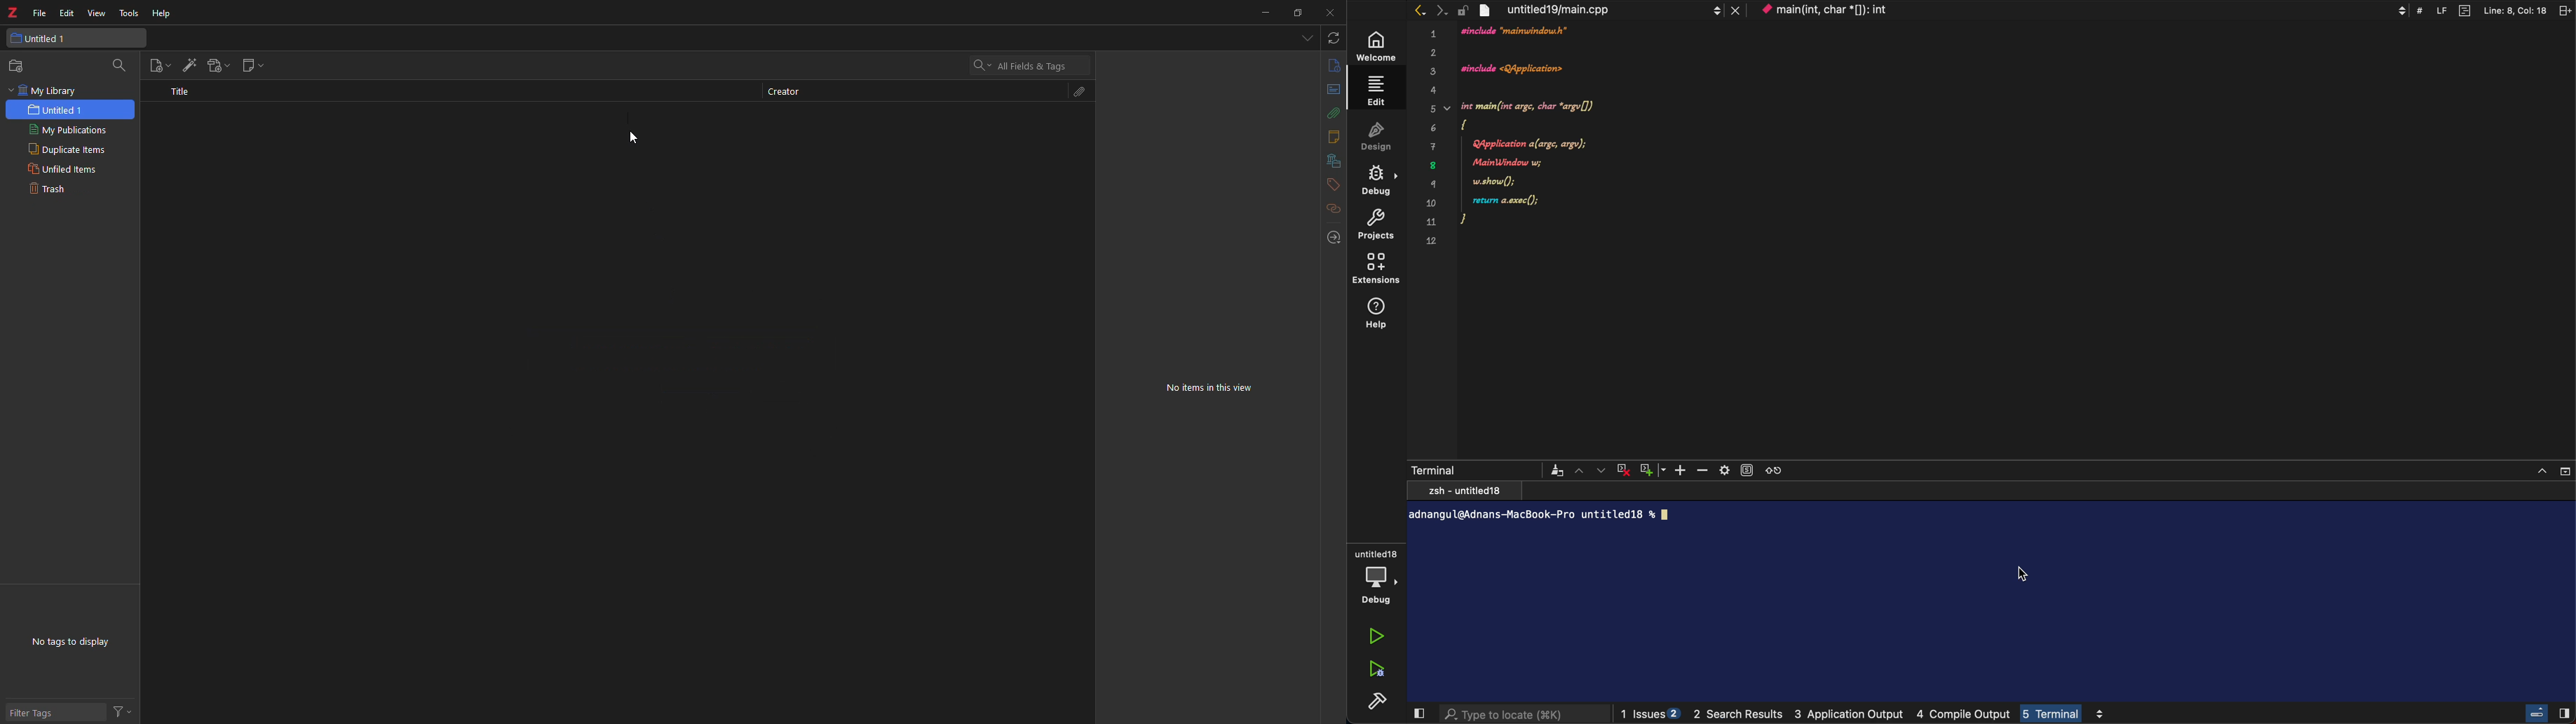 The height and width of the screenshot is (728, 2576). Describe the element at coordinates (220, 65) in the screenshot. I see `add attach` at that location.